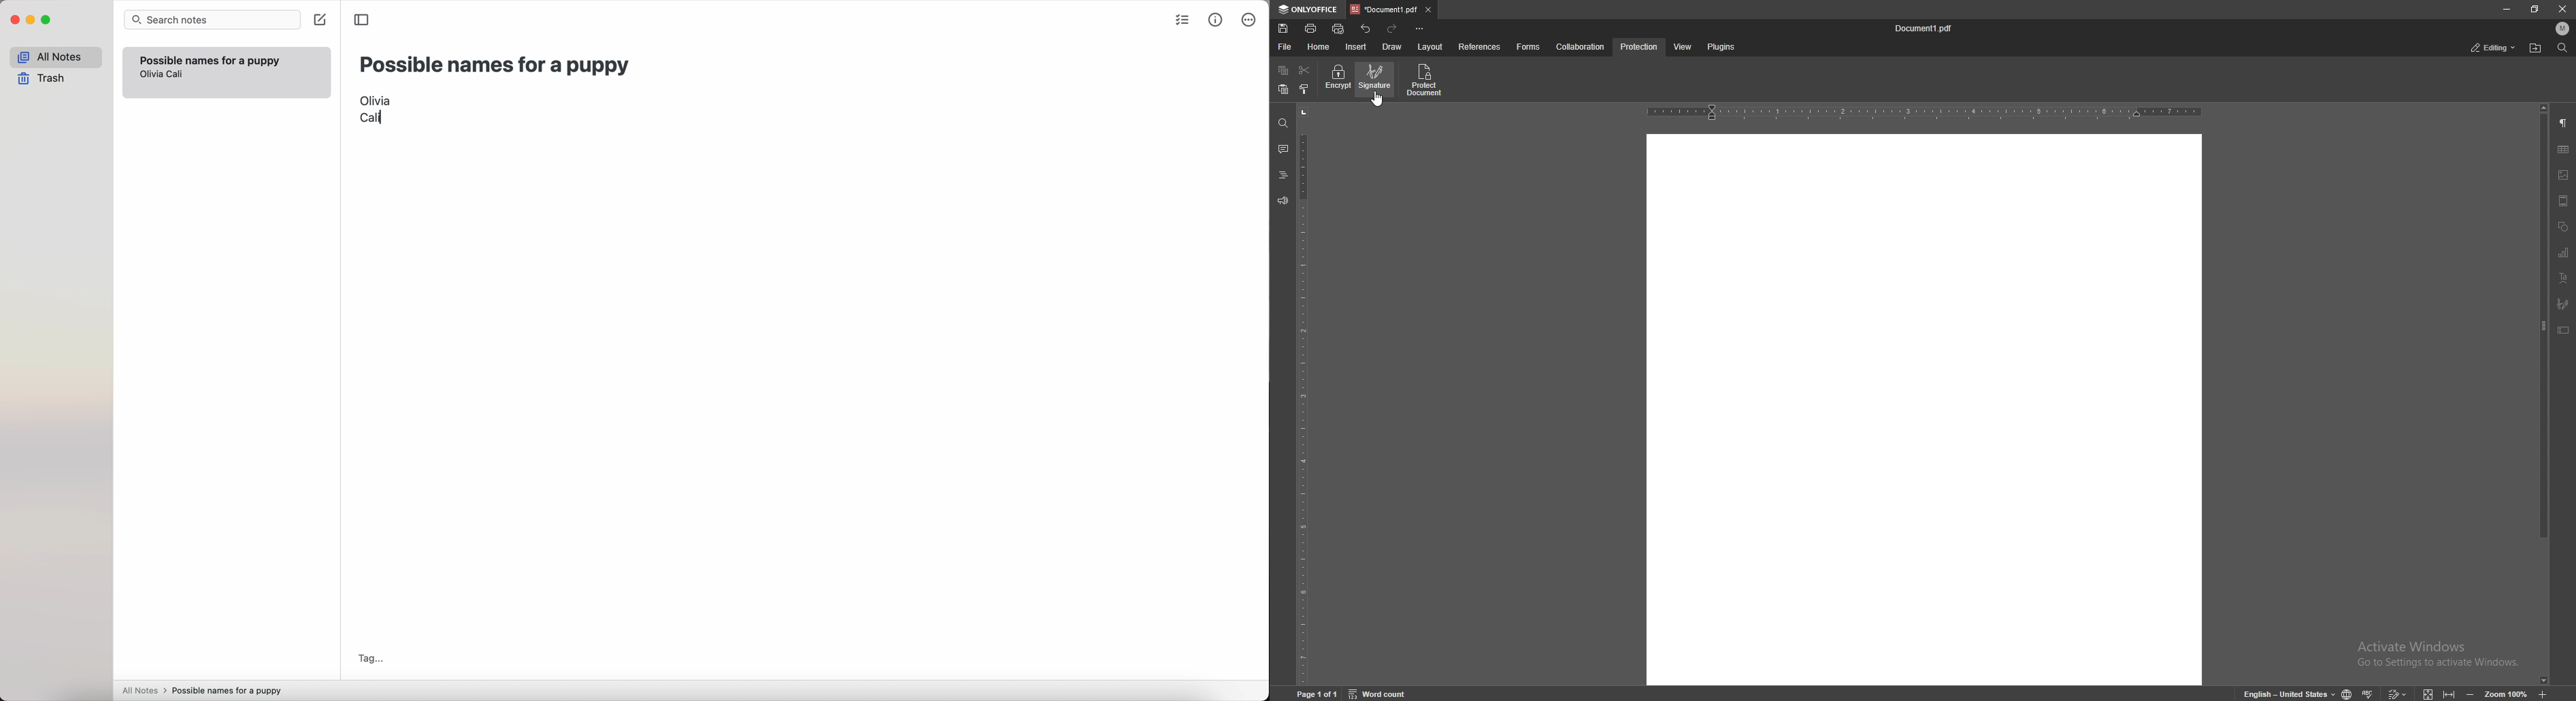  Describe the element at coordinates (1321, 47) in the screenshot. I see `home` at that location.